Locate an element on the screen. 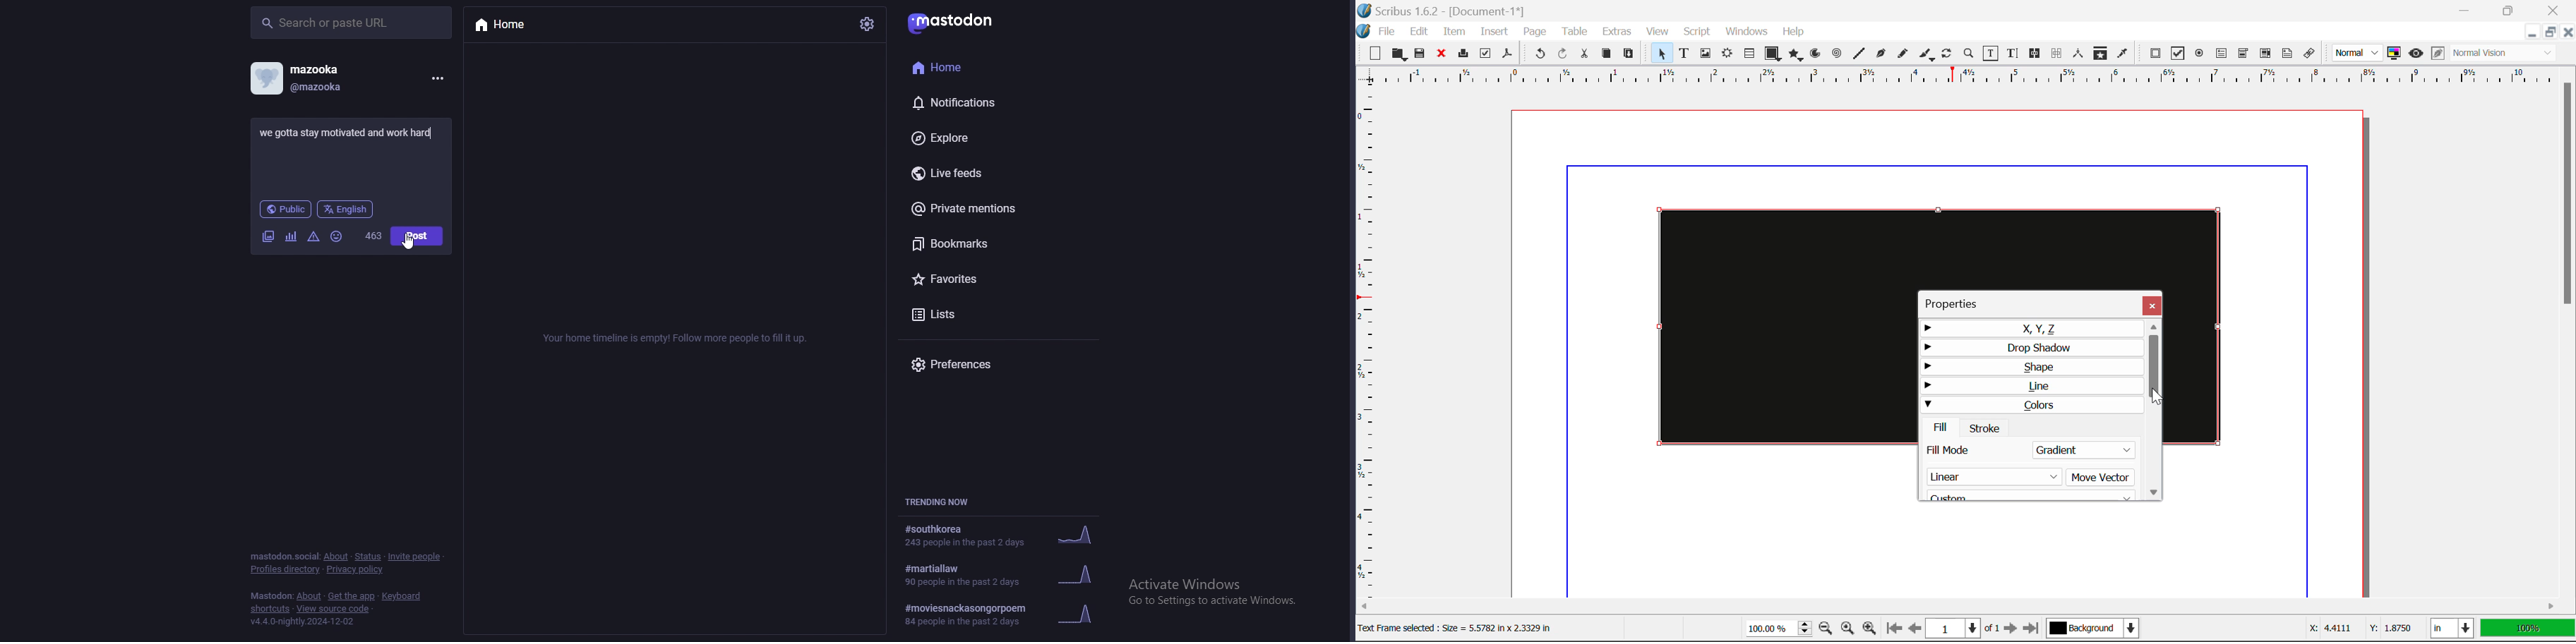 This screenshot has height=644, width=2576. Extras is located at coordinates (1619, 32).